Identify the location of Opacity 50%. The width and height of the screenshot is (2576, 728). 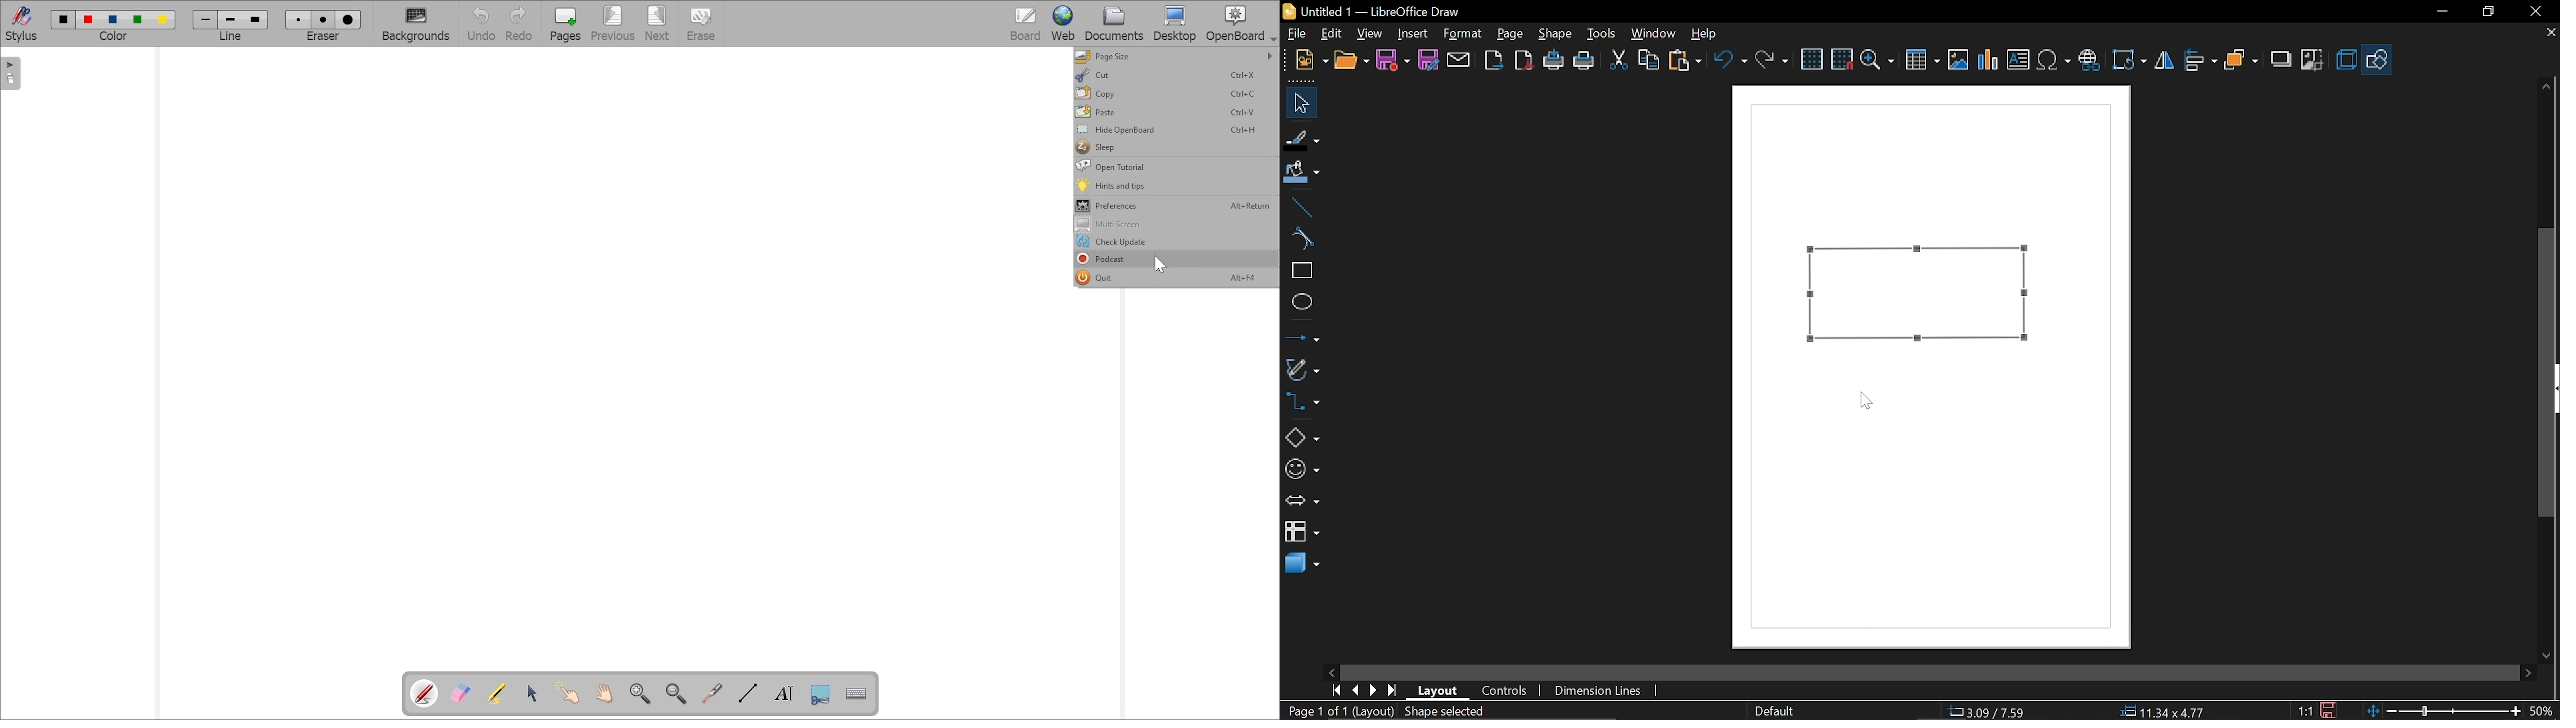
(1882, 303).